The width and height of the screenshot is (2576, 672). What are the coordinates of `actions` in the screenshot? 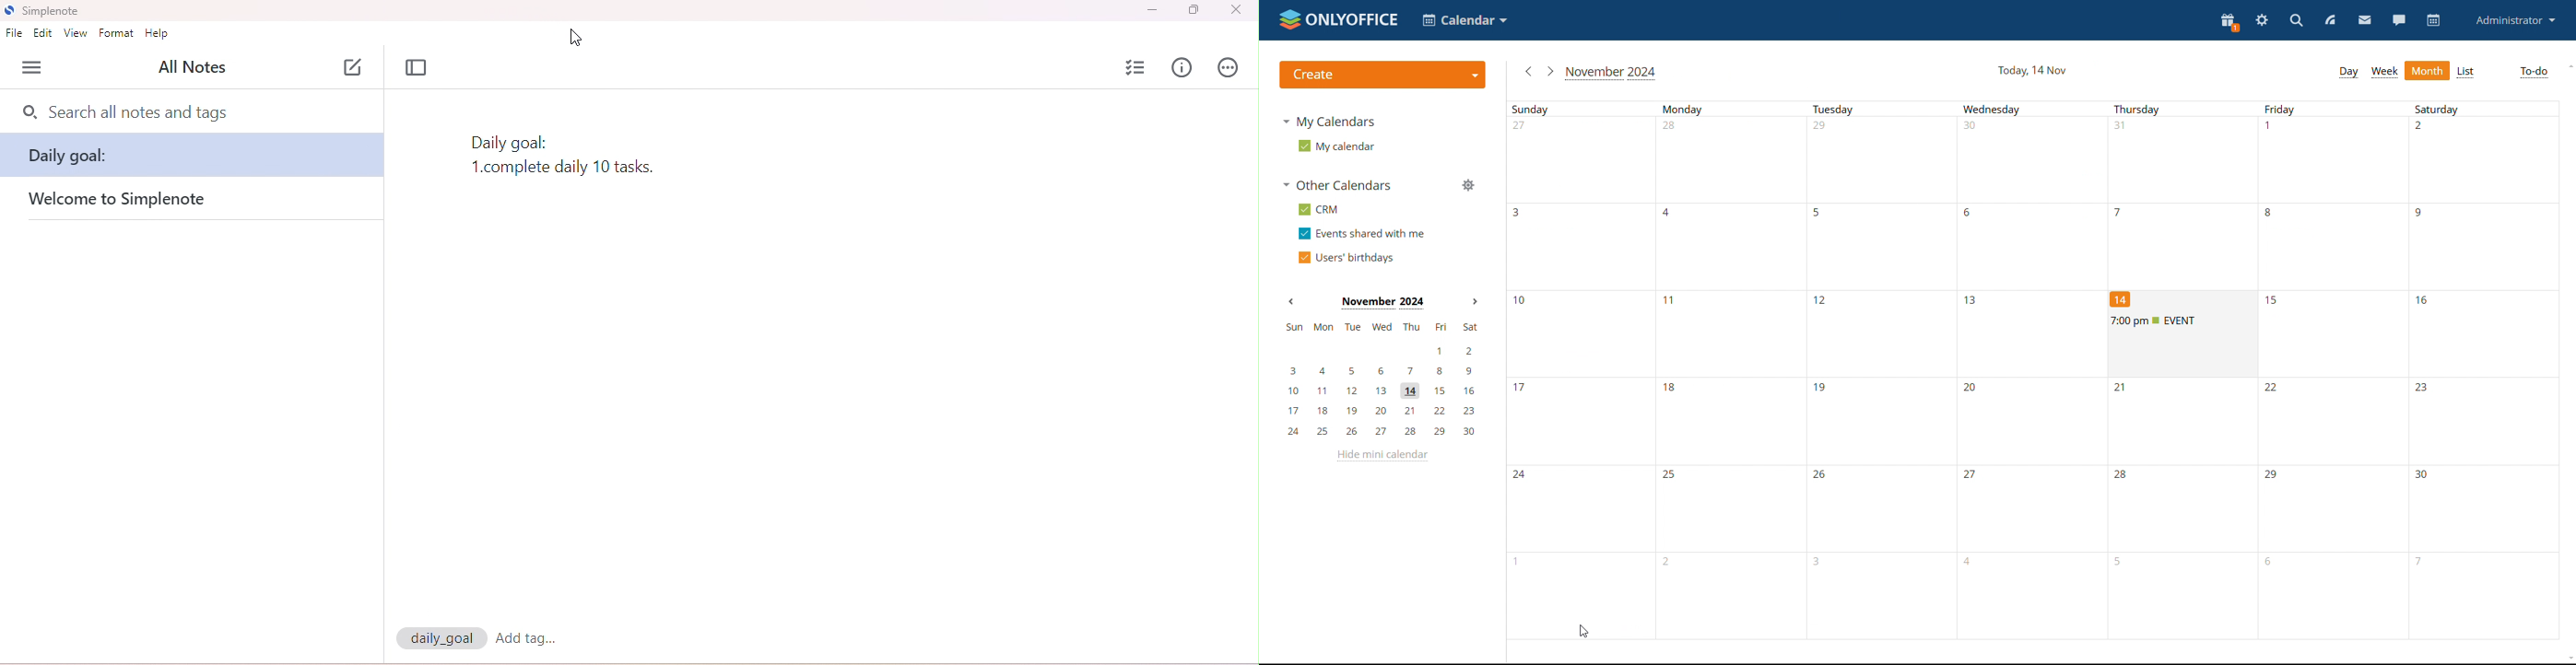 It's located at (1227, 67).